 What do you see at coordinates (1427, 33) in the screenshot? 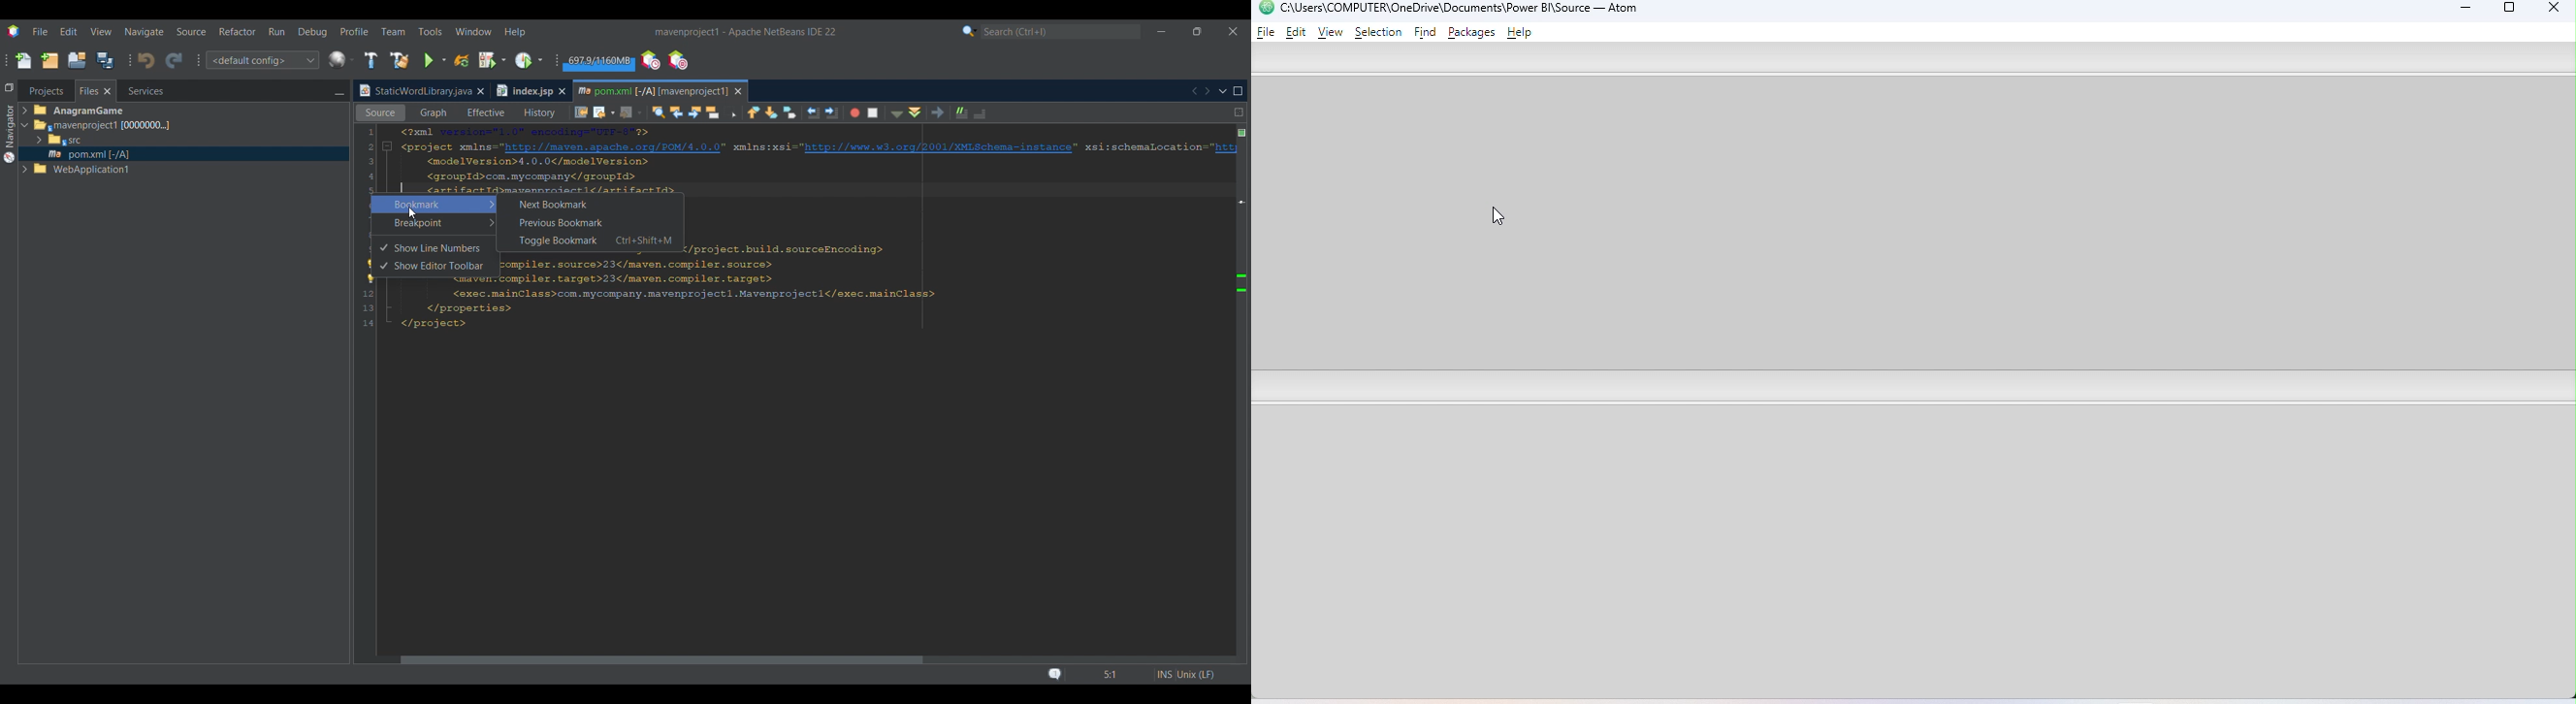
I see `Find` at bounding box center [1427, 33].